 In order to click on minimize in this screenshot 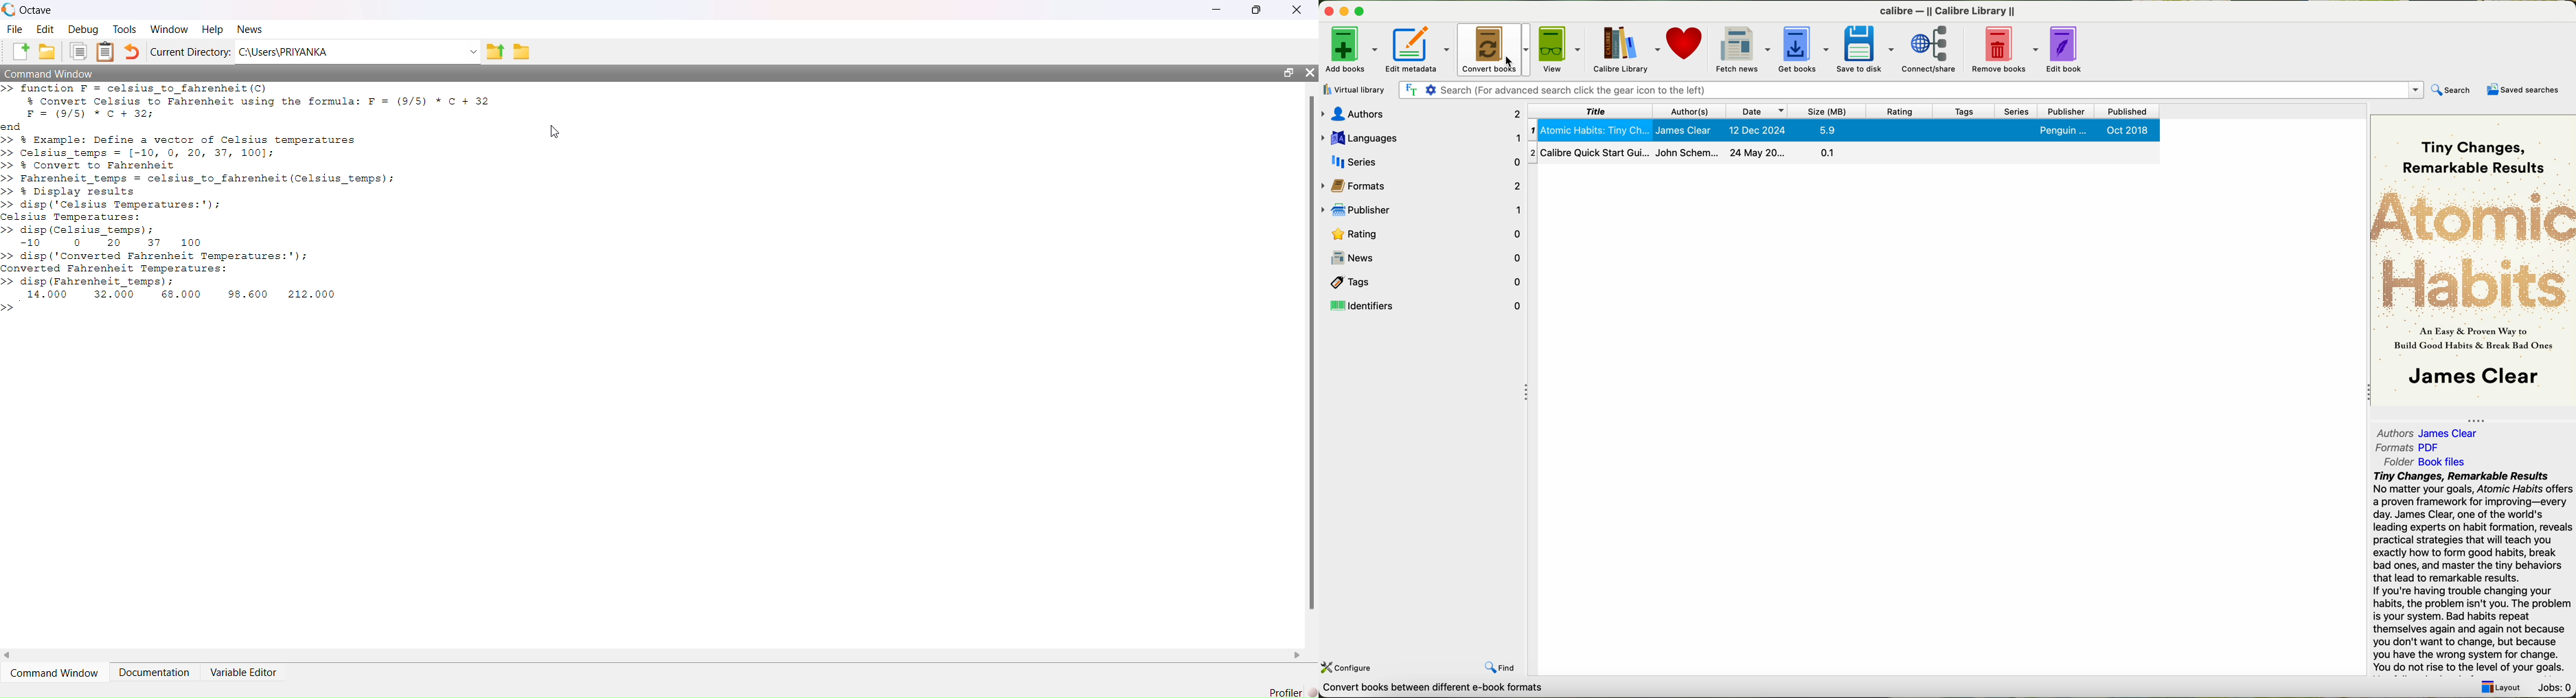, I will do `click(1217, 10)`.